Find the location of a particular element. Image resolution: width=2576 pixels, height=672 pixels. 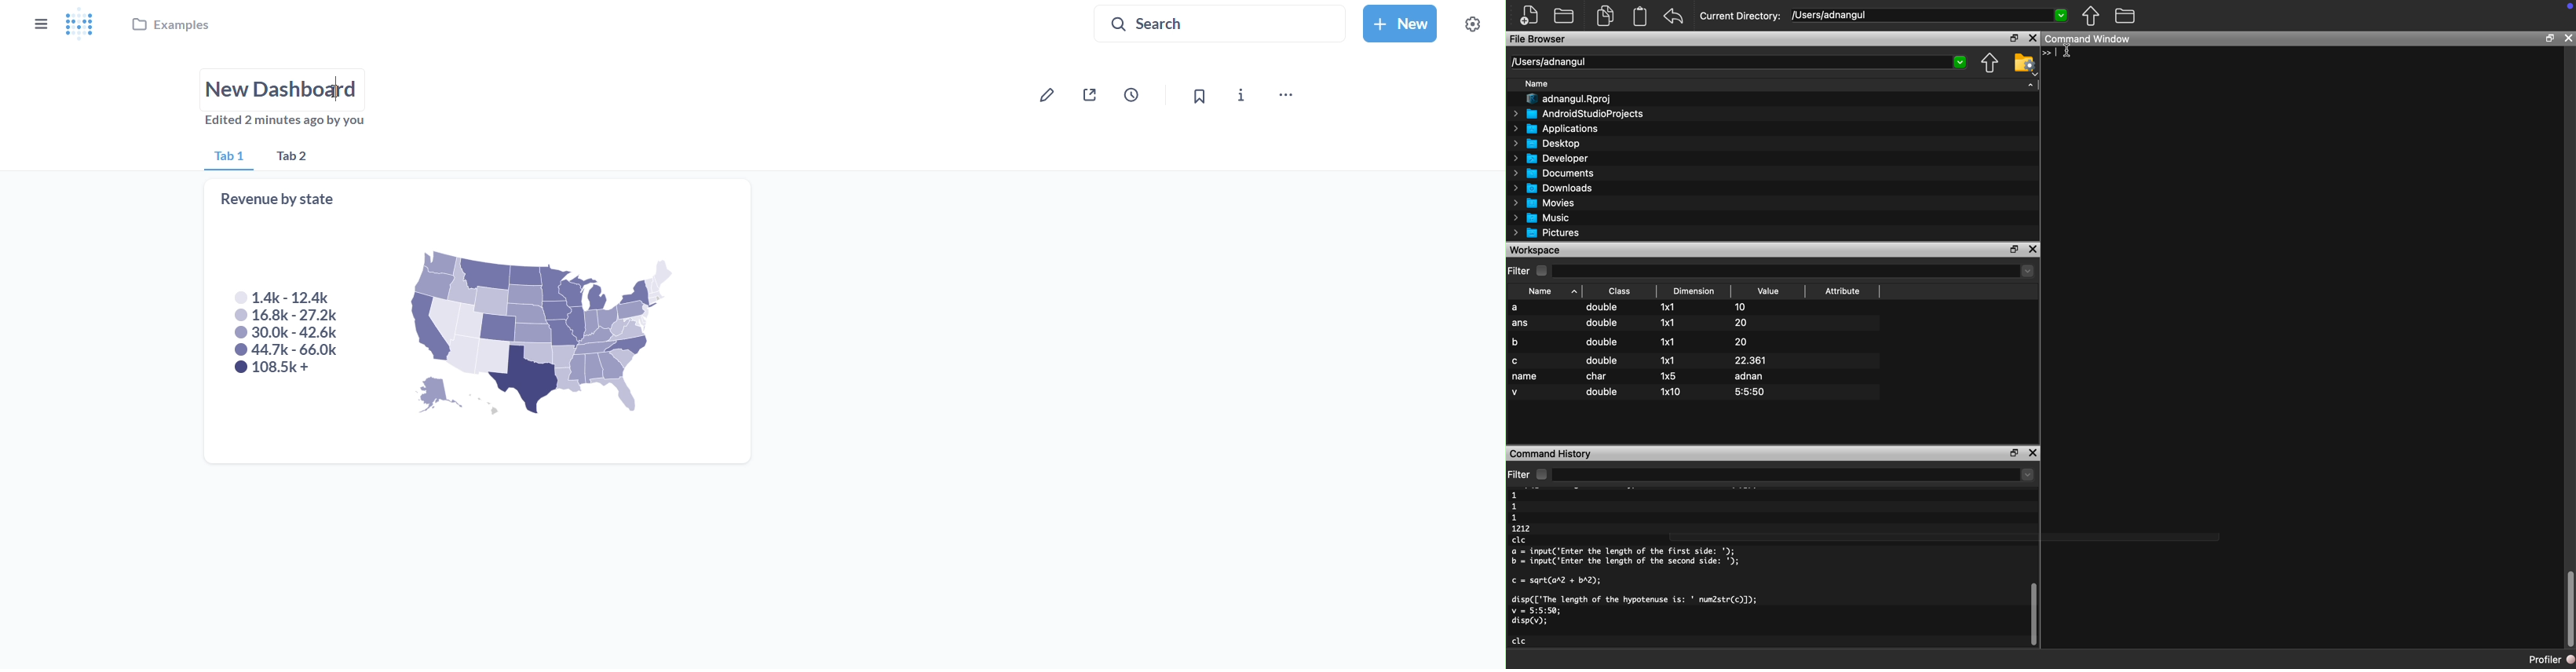

scroll bar is located at coordinates (2034, 614).